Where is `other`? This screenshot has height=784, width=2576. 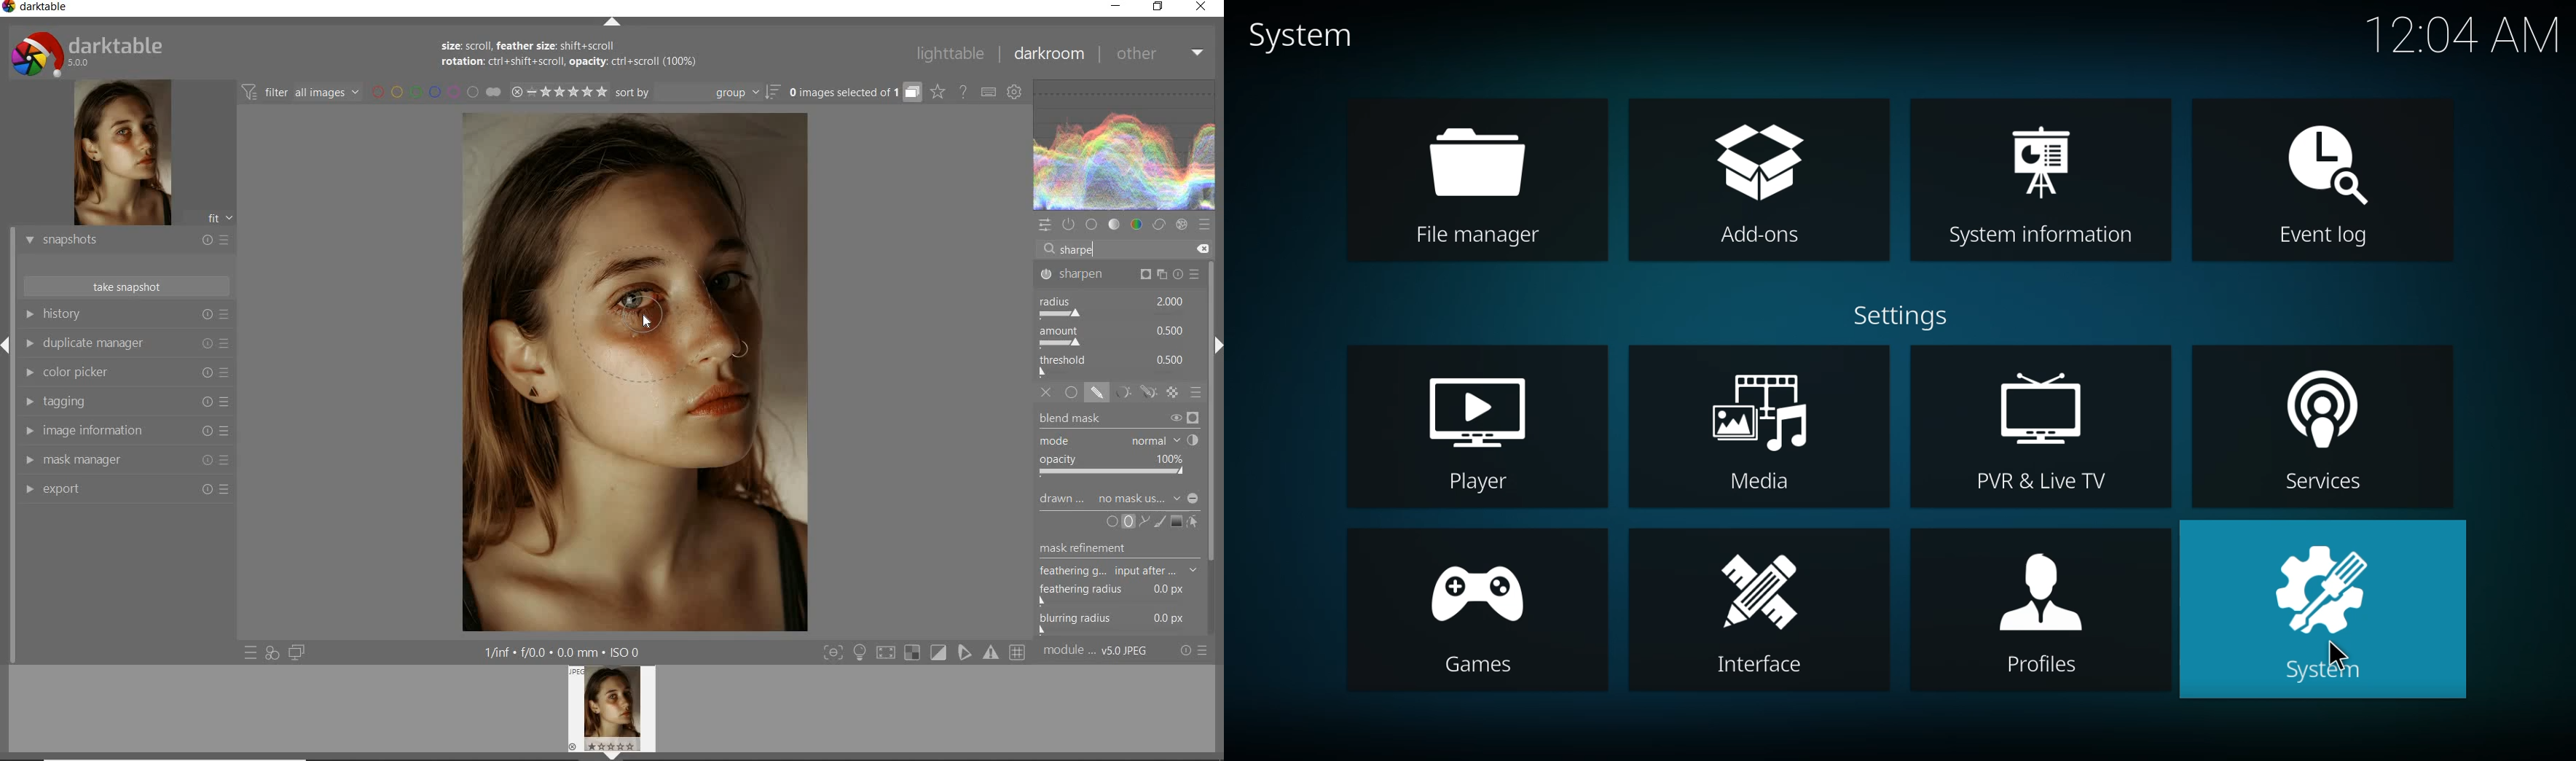
other is located at coordinates (1158, 52).